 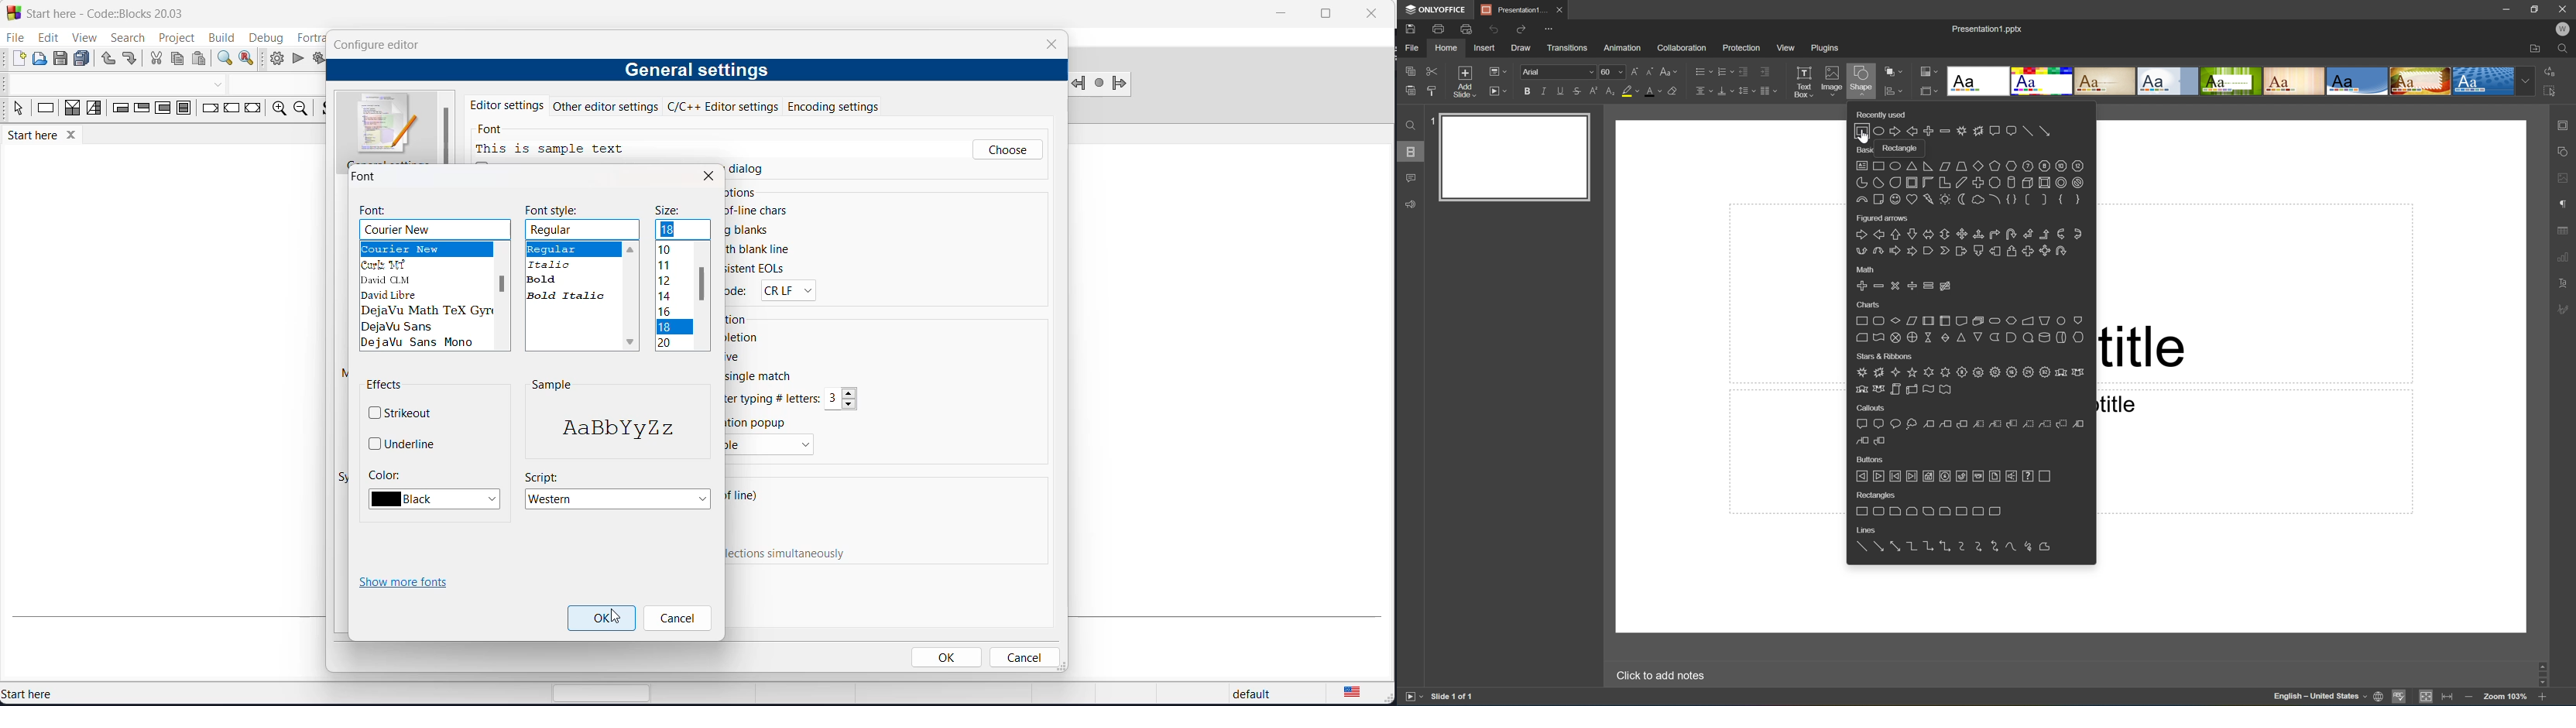 What do you see at coordinates (1772, 90) in the screenshot?
I see `Insert column` at bounding box center [1772, 90].